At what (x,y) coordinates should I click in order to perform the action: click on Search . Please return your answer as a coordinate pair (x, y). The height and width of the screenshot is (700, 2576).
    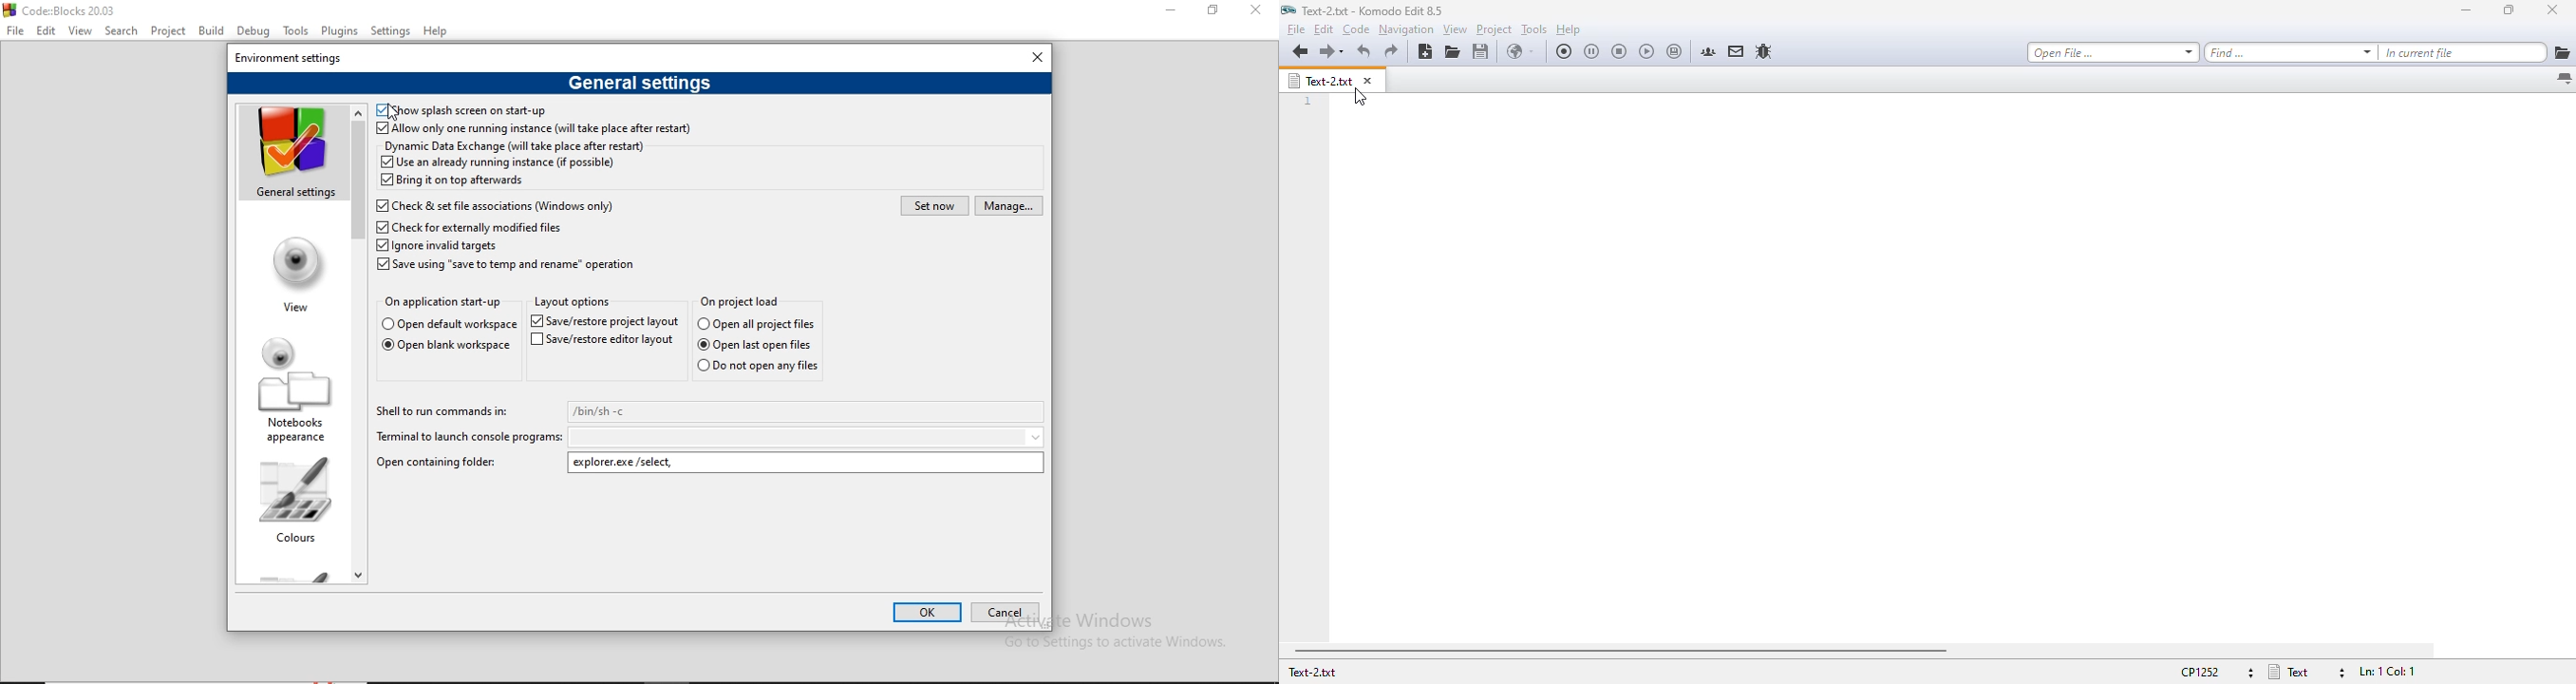
    Looking at the image, I should click on (121, 30).